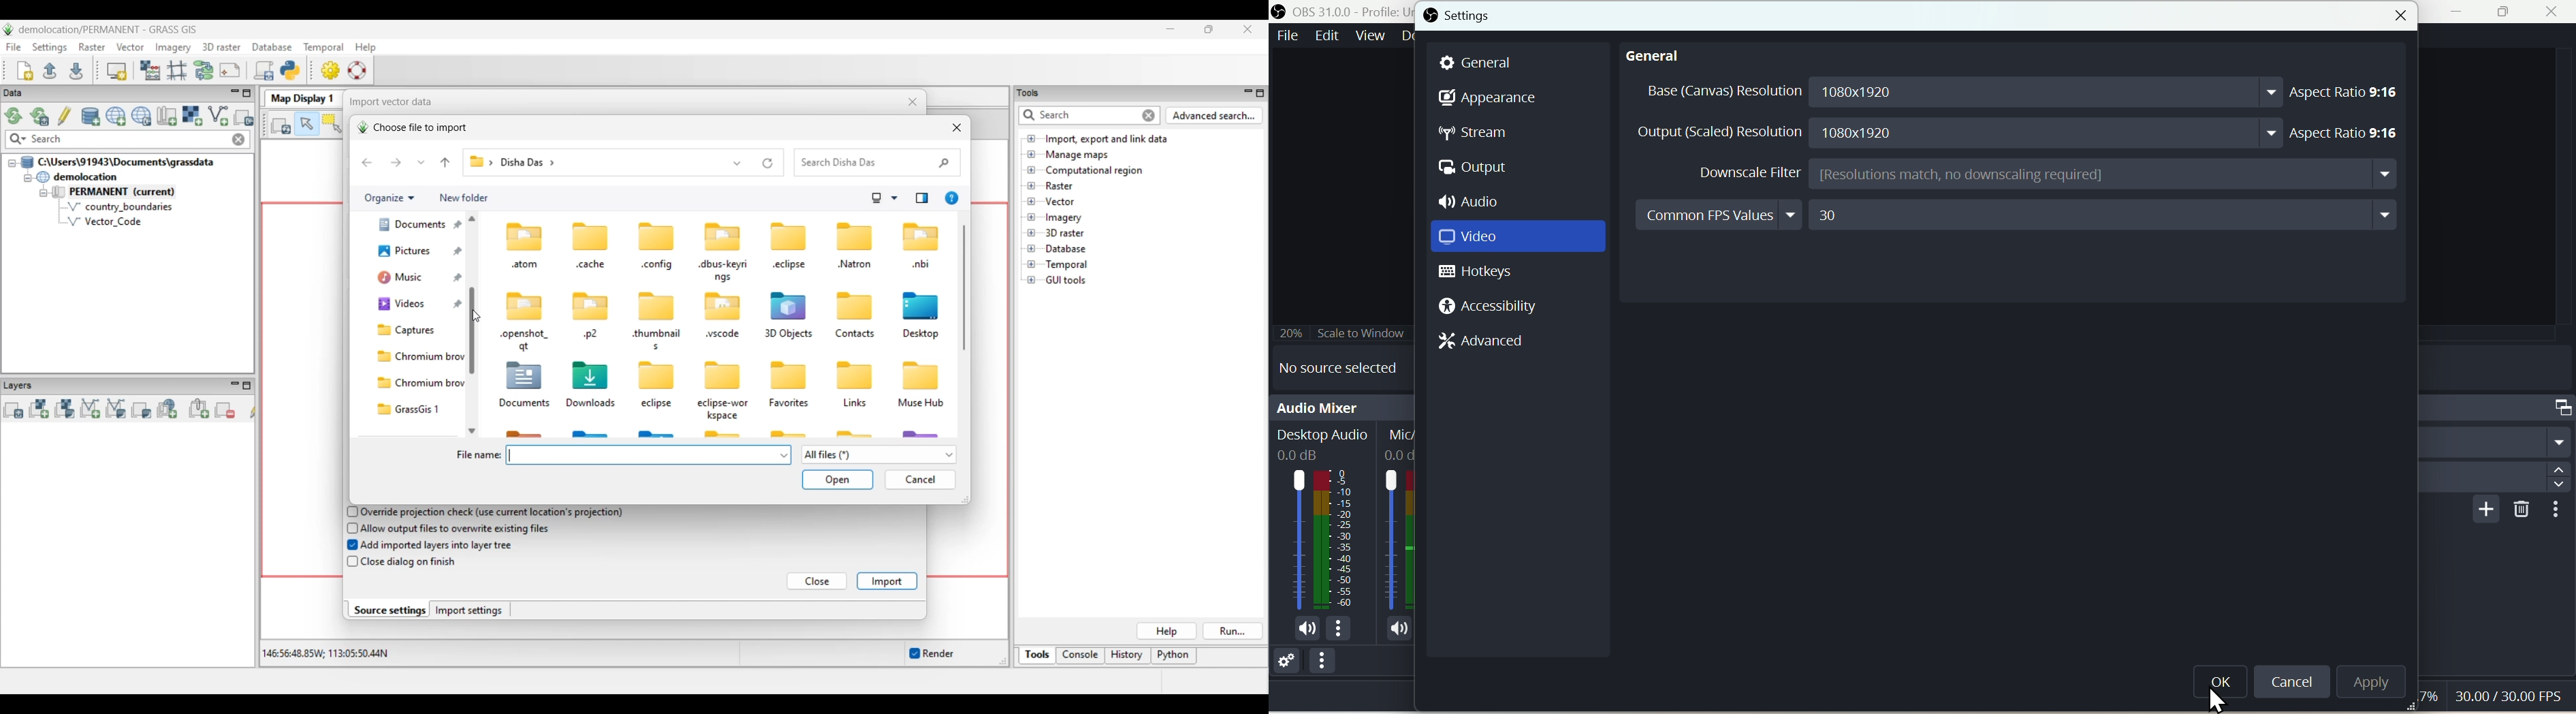 The width and height of the screenshot is (2576, 728). Describe the element at coordinates (2557, 510) in the screenshot. I see `` at that location.